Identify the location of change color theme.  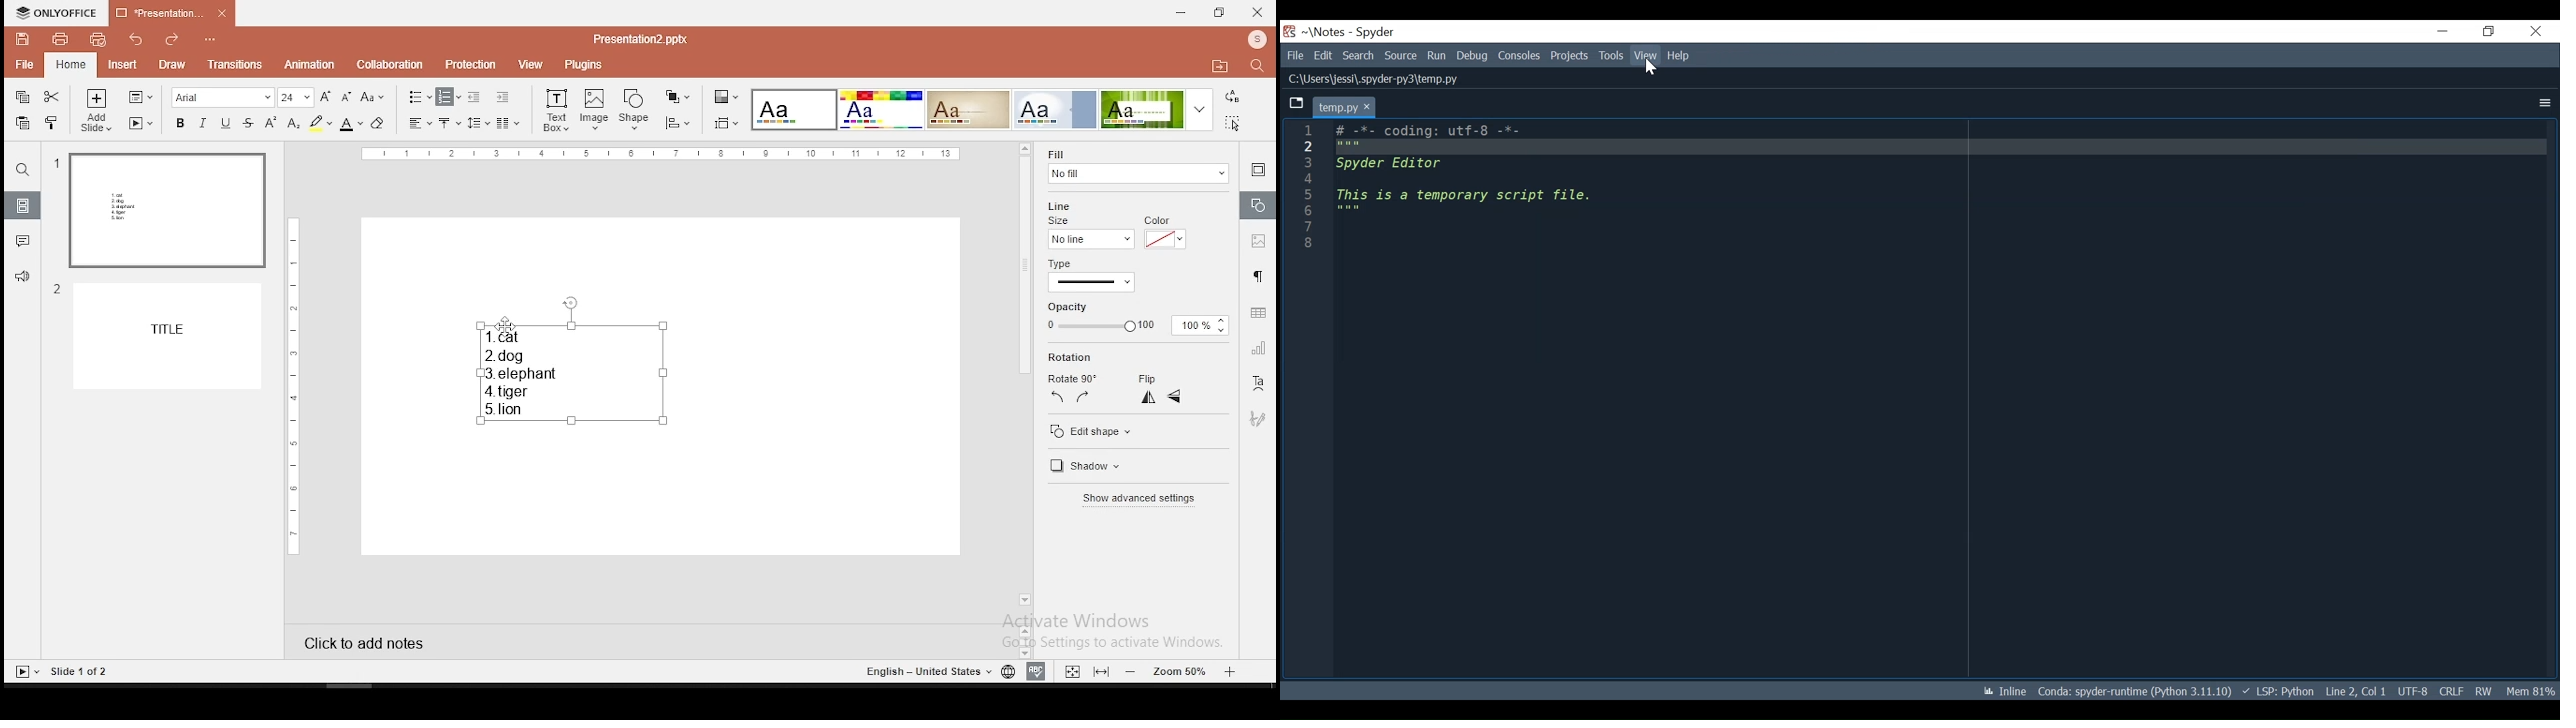
(726, 96).